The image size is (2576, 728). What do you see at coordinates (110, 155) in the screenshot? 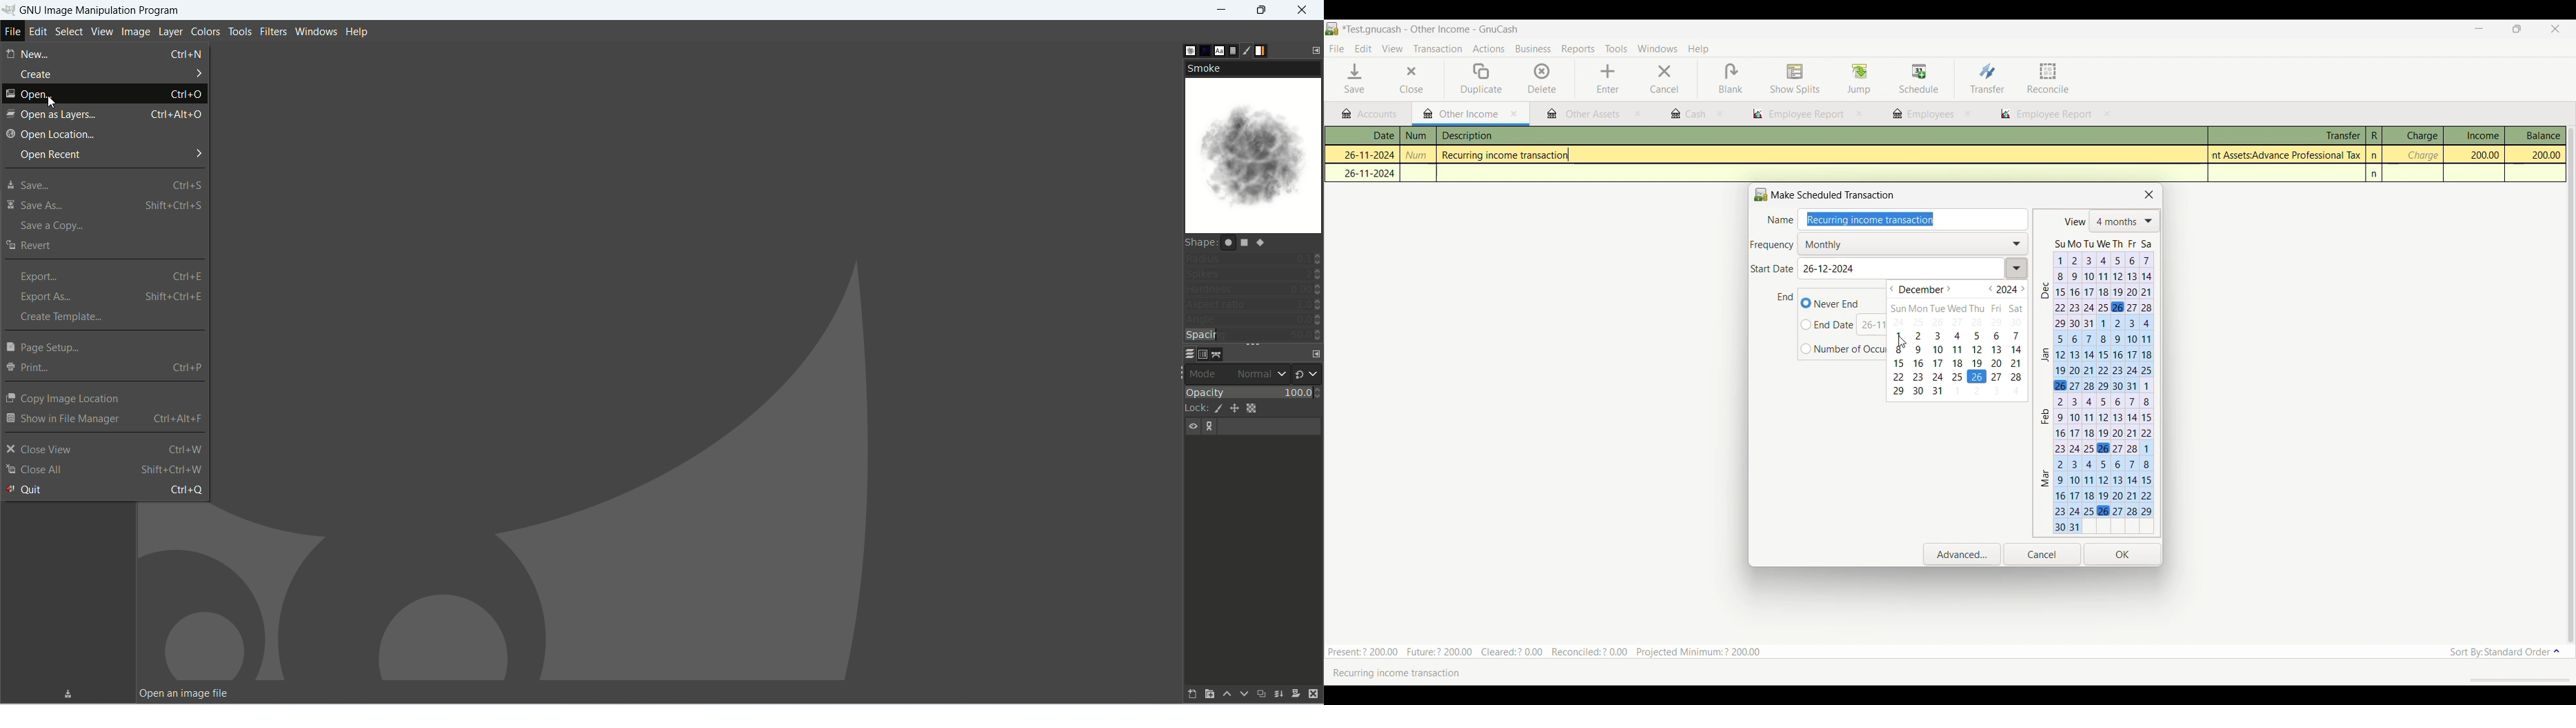
I see `open recent` at bounding box center [110, 155].